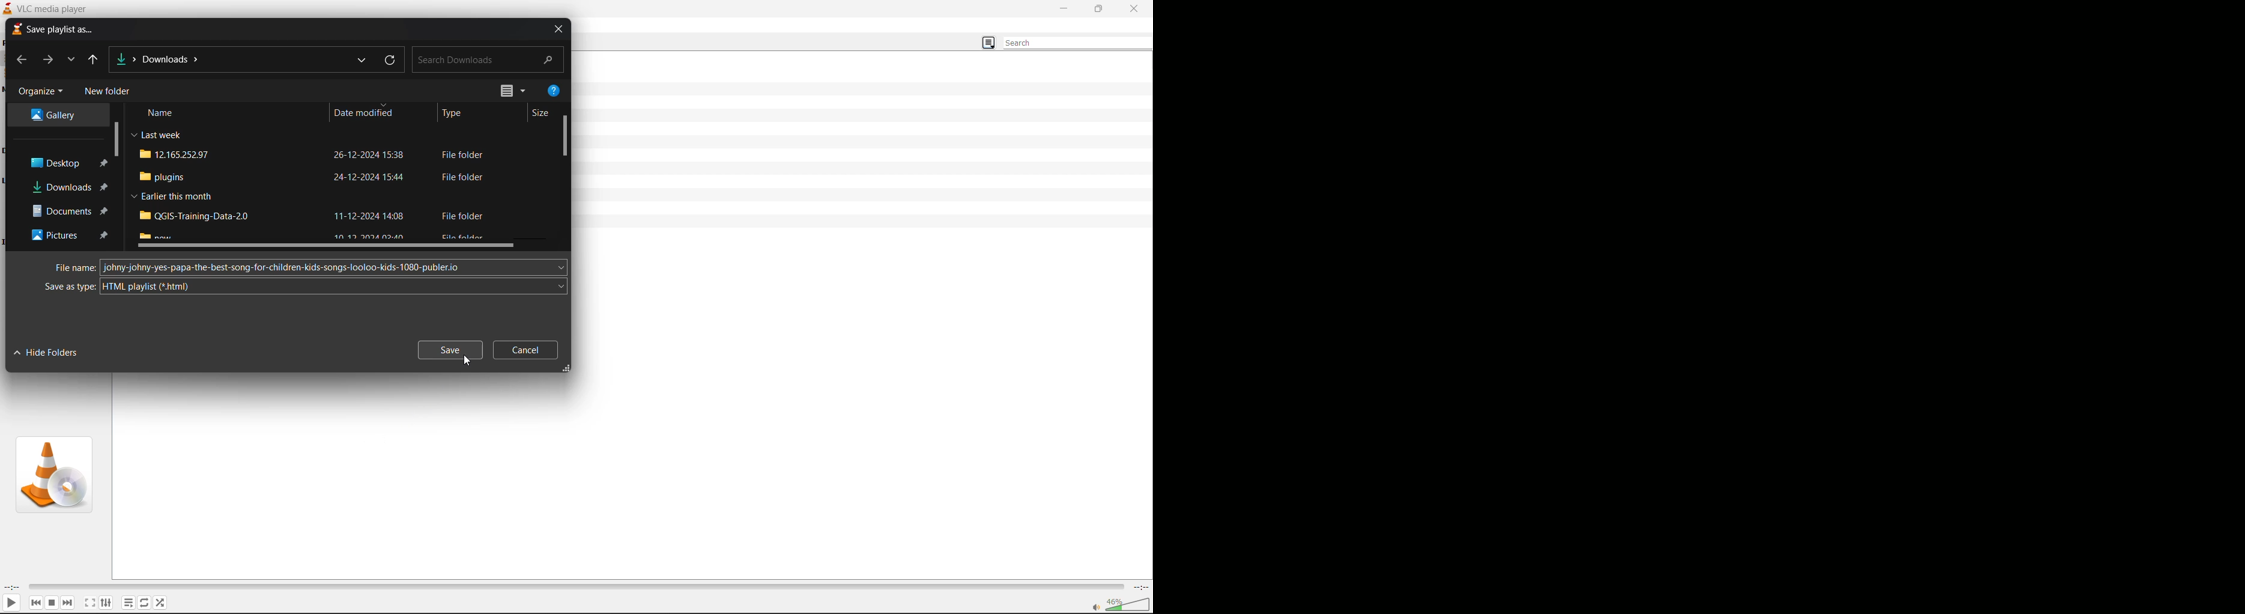  Describe the element at coordinates (61, 163) in the screenshot. I see `desktop` at that location.